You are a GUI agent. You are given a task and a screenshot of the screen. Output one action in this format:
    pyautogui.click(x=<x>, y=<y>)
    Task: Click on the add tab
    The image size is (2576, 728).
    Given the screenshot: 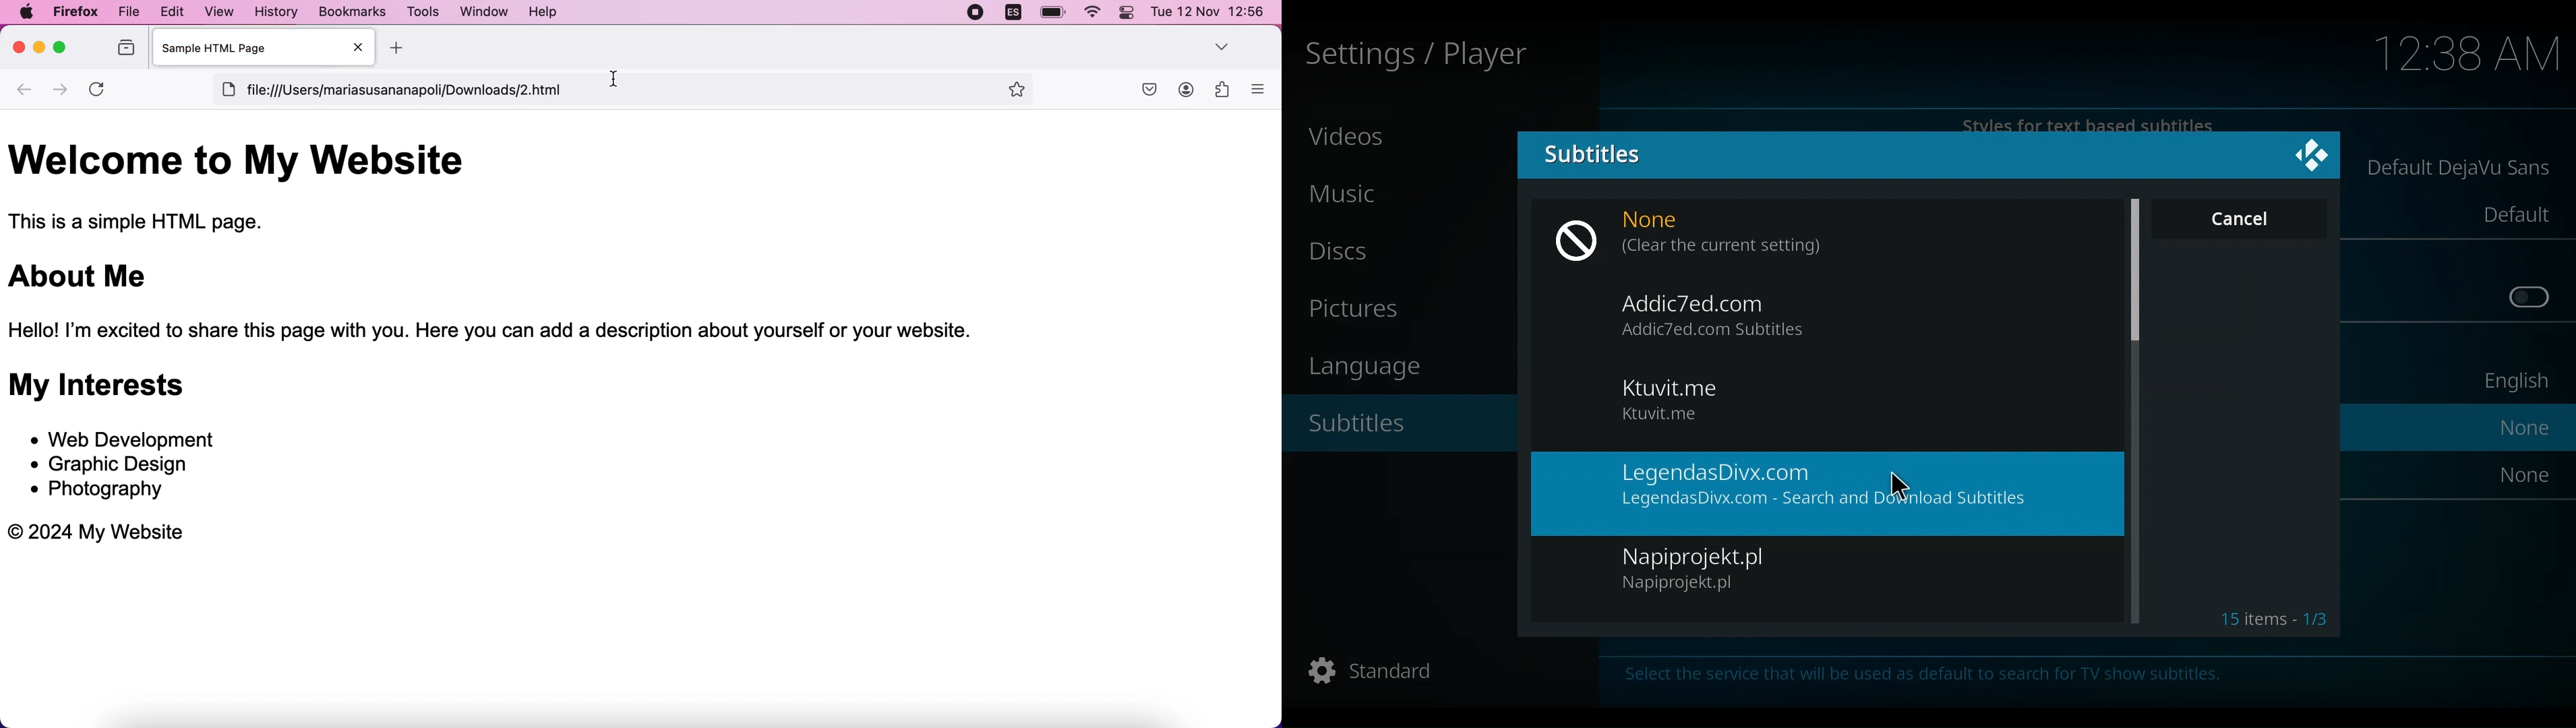 What is the action you would take?
    pyautogui.click(x=414, y=48)
    